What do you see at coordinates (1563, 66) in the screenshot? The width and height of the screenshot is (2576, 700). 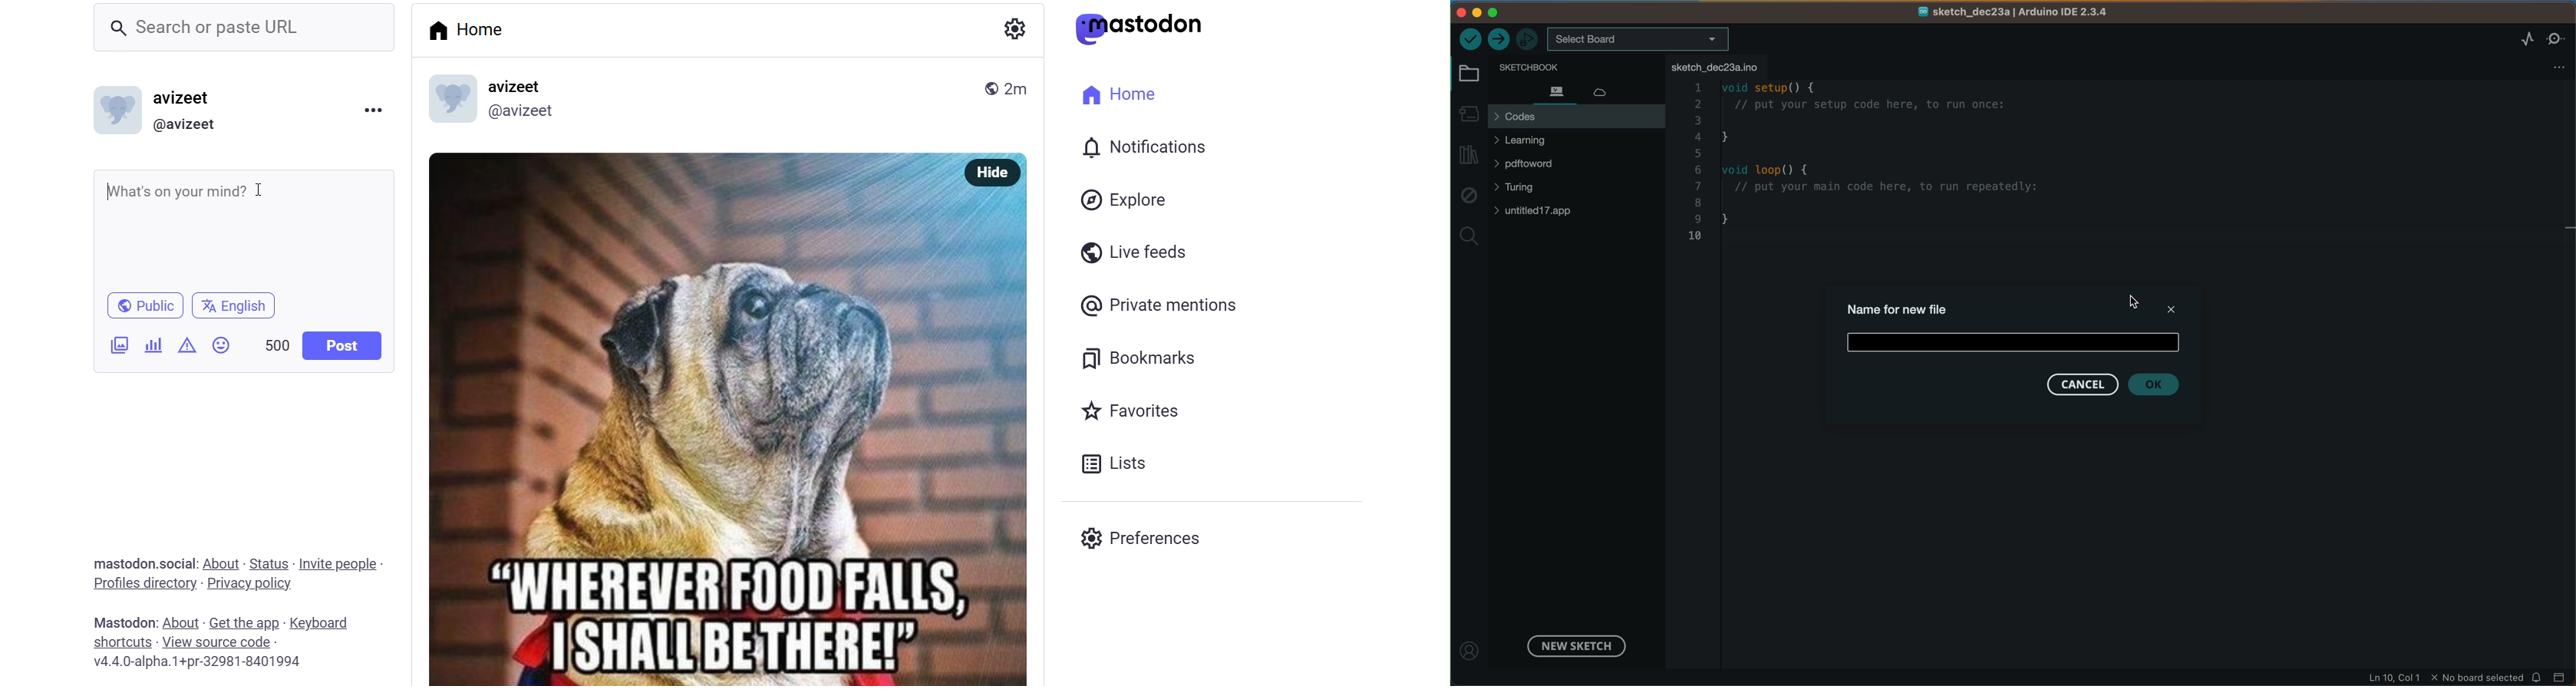 I see `sketchbook` at bounding box center [1563, 66].